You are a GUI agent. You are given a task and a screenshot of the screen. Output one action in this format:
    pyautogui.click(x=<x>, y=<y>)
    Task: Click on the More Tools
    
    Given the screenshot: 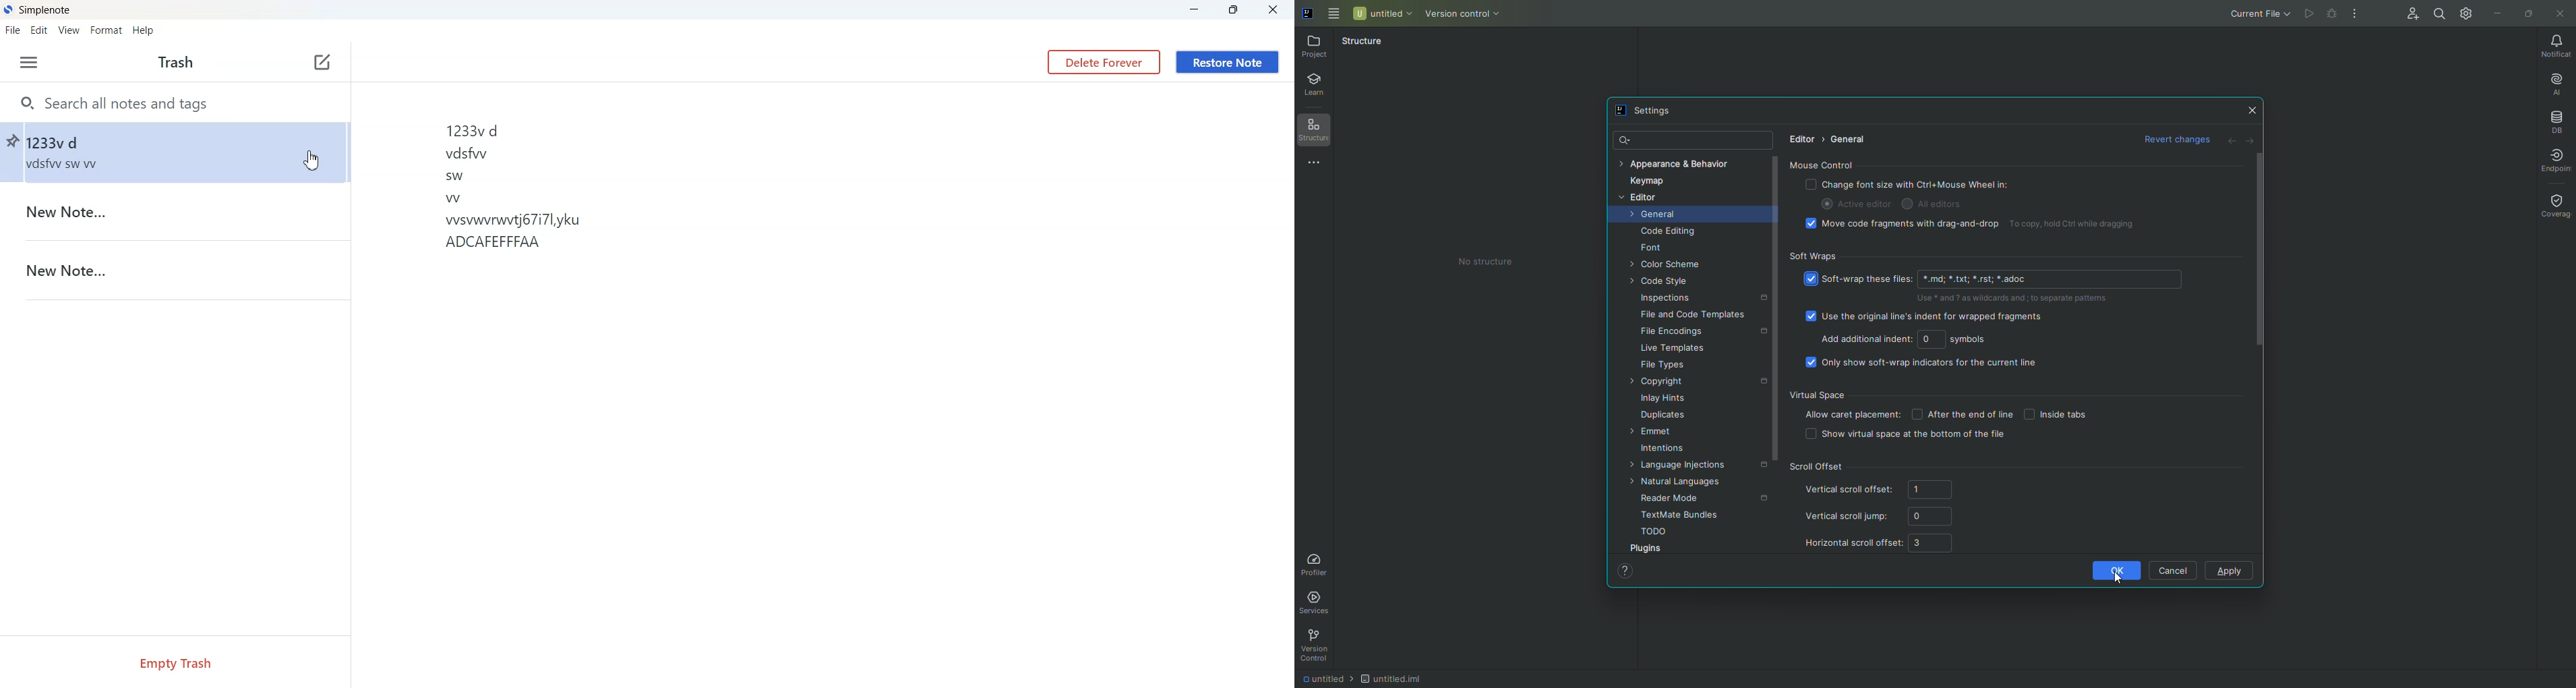 What is the action you would take?
    pyautogui.click(x=1317, y=166)
    